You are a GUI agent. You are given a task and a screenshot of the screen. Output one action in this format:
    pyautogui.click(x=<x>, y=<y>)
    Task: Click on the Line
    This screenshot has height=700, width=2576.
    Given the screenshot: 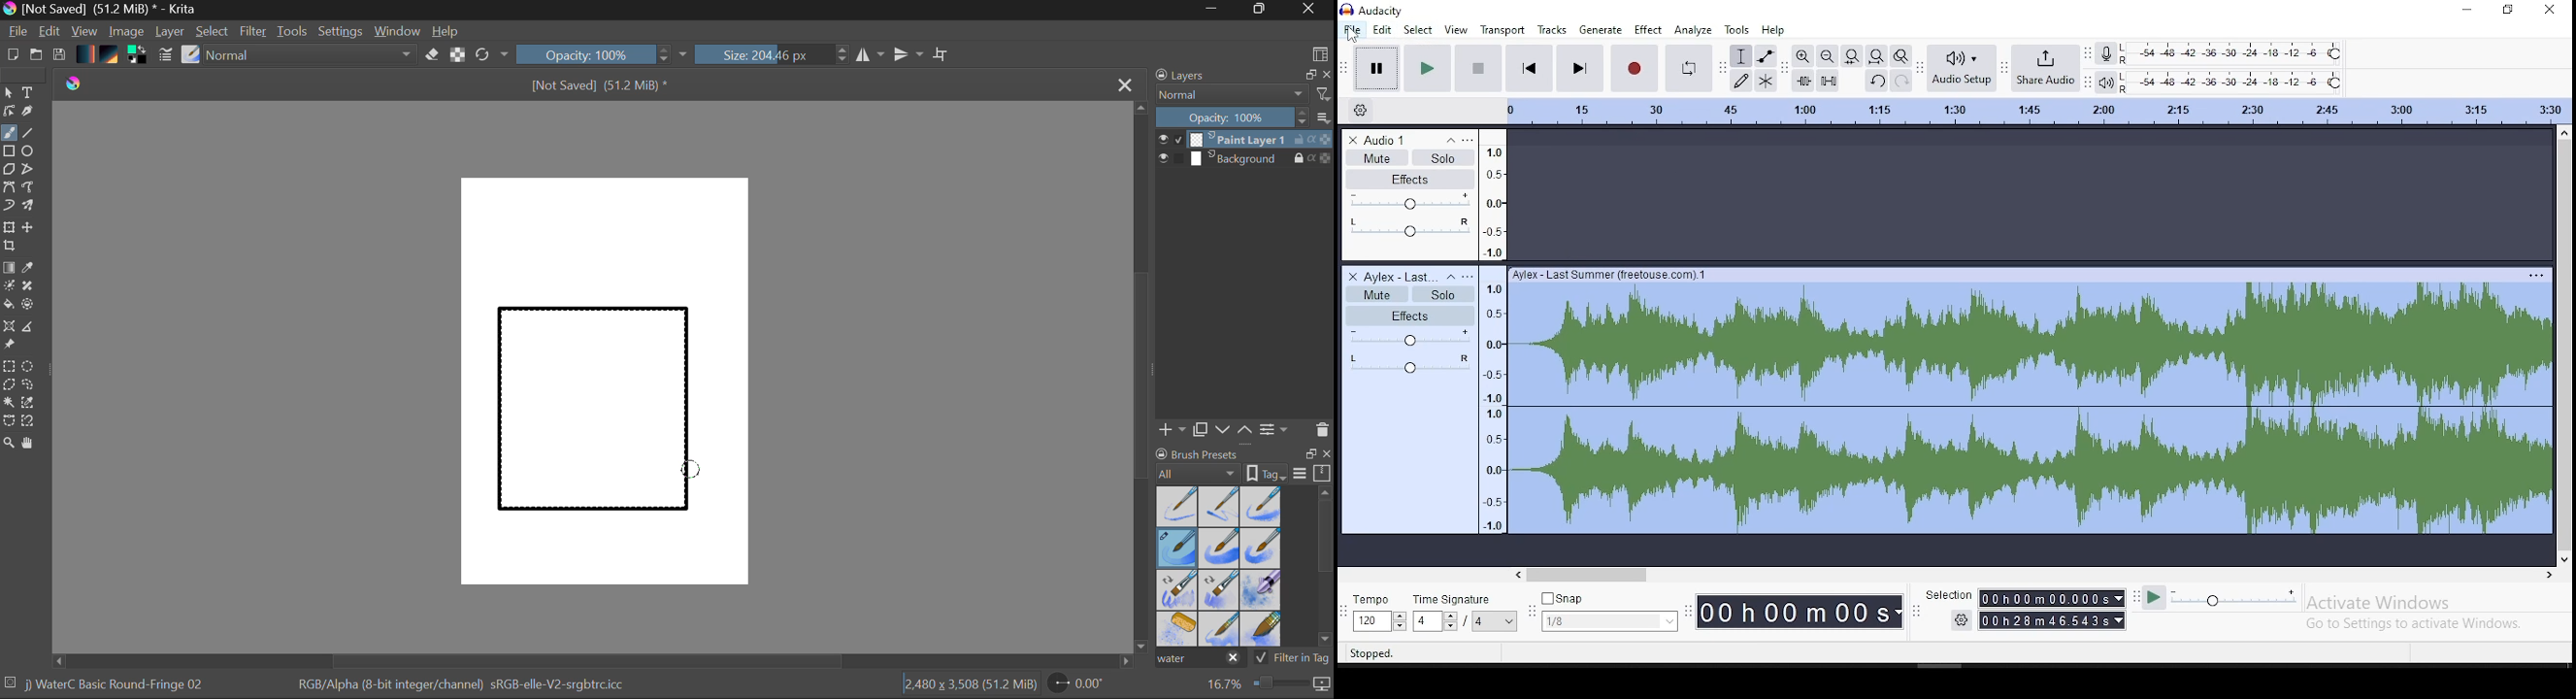 What is the action you would take?
    pyautogui.click(x=28, y=133)
    